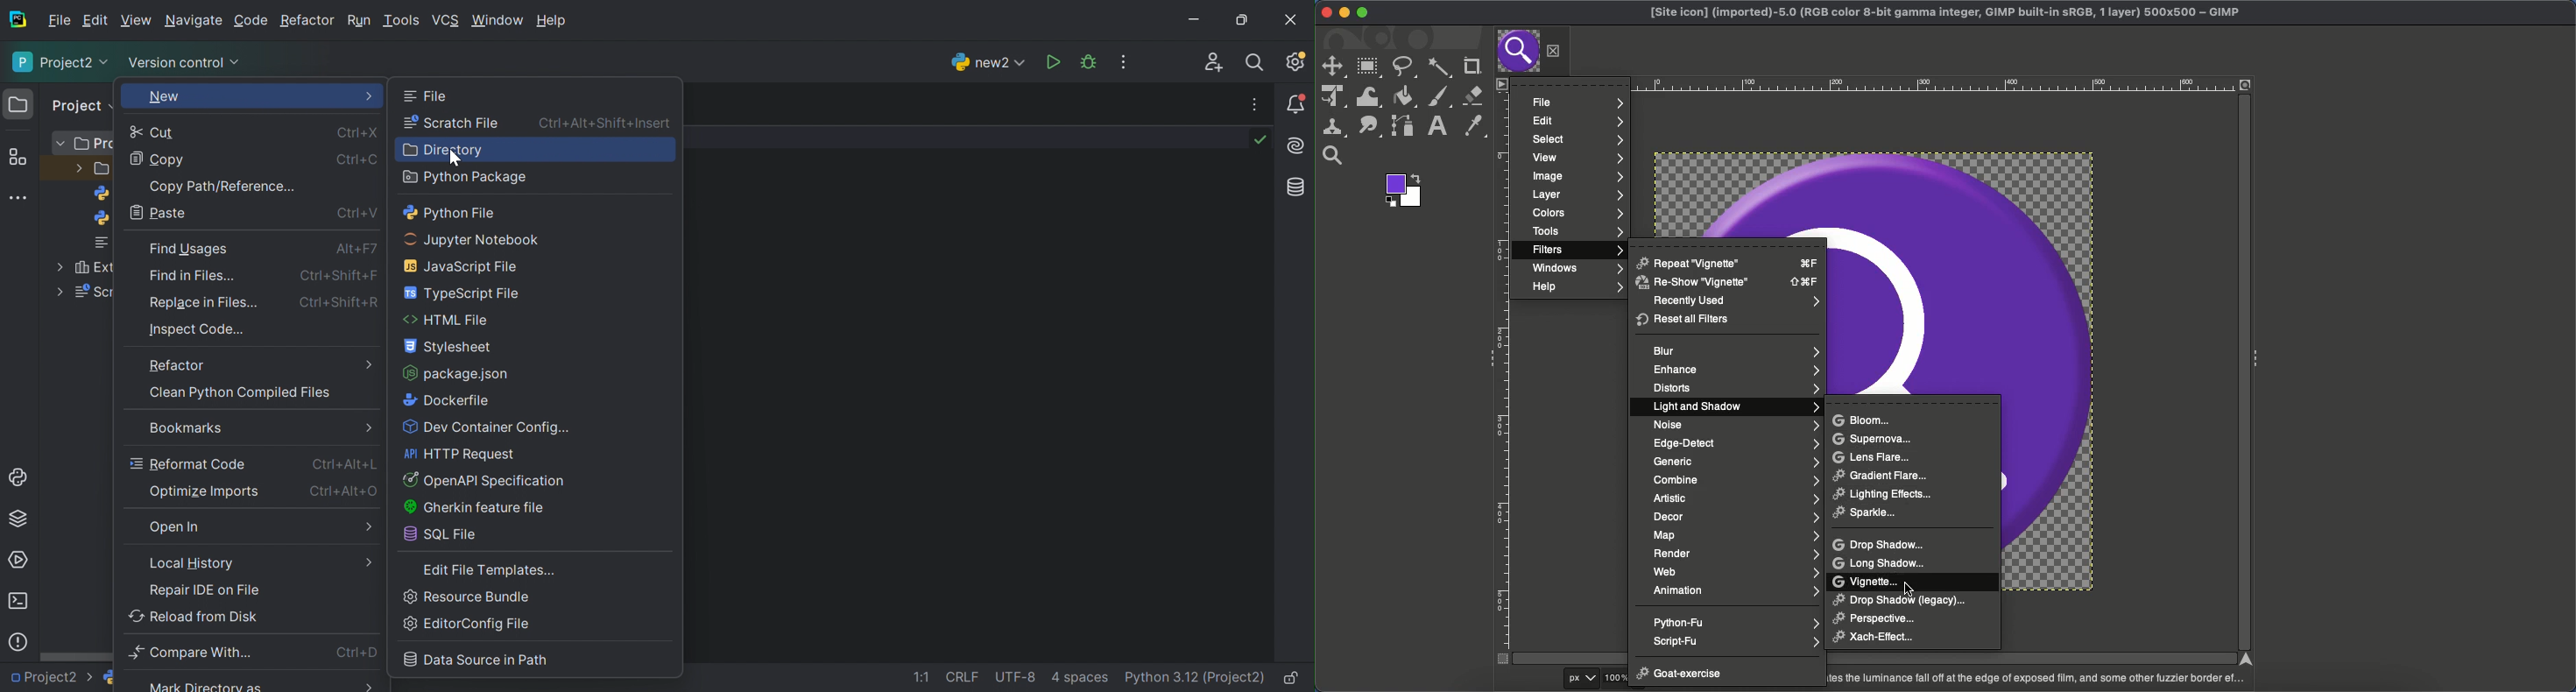 This screenshot has width=2576, height=700. I want to click on Menu, so click(1500, 83).